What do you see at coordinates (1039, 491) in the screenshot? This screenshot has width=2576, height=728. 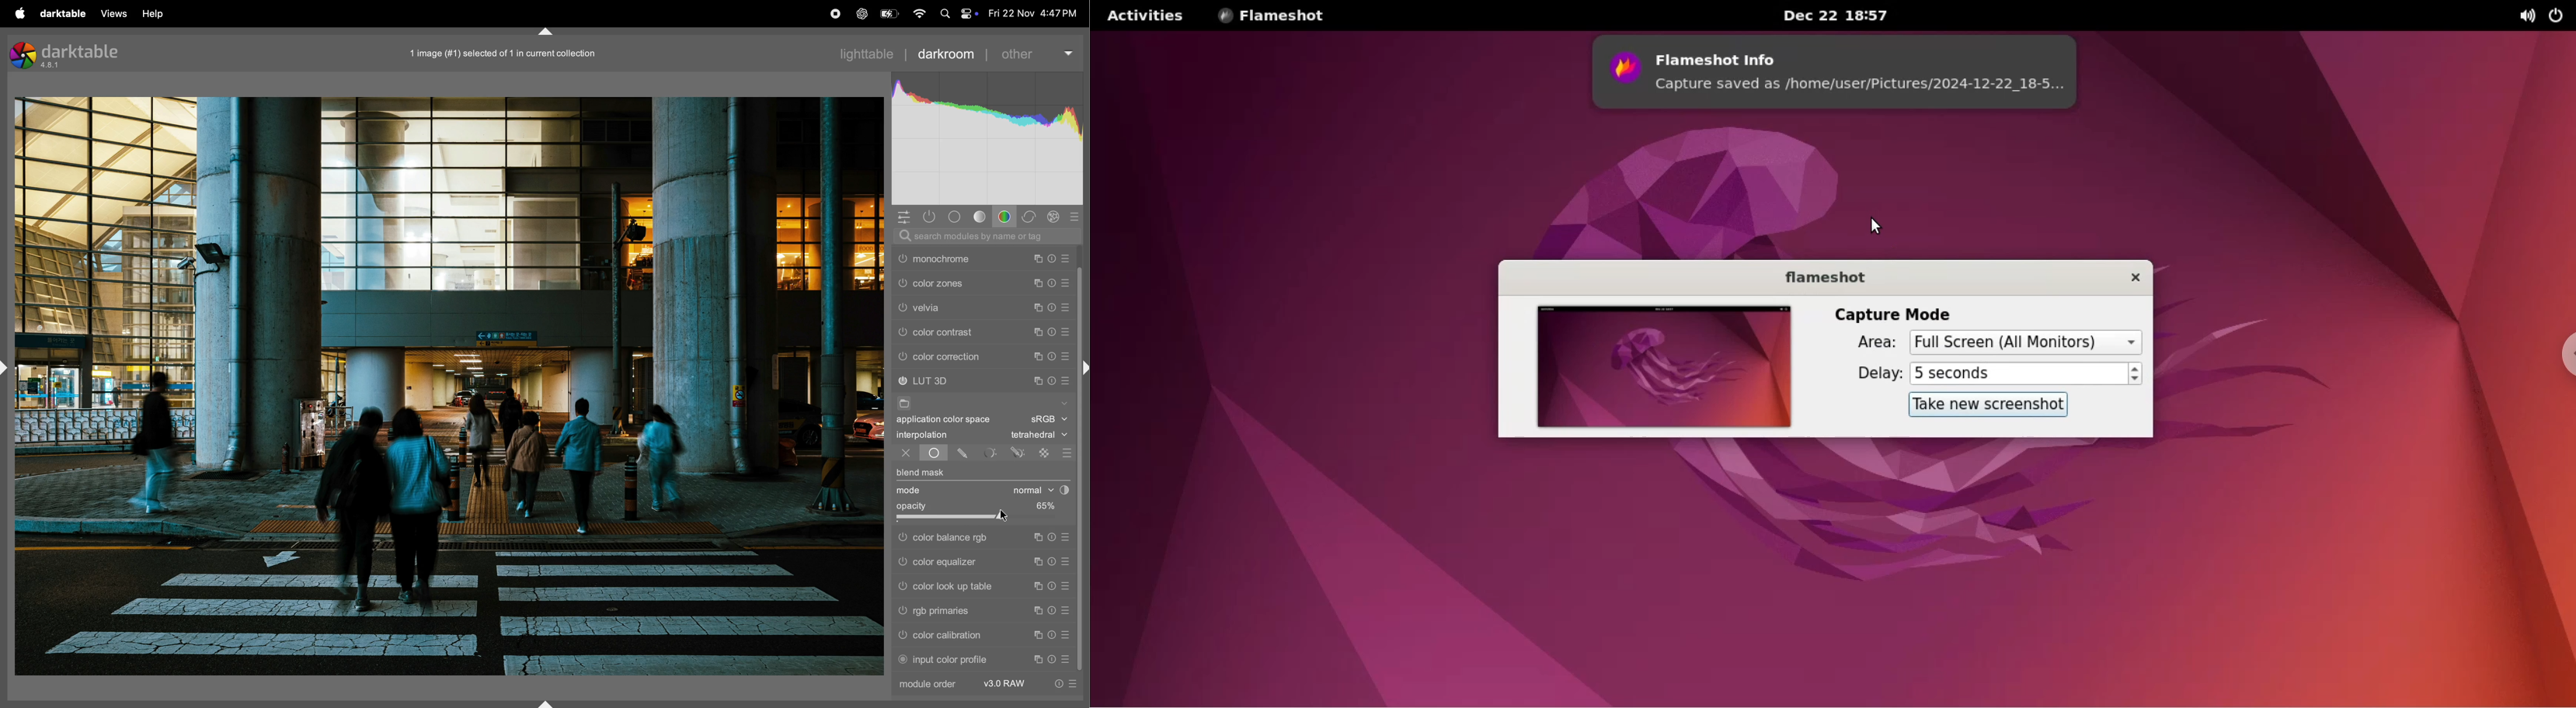 I see `normal` at bounding box center [1039, 491].